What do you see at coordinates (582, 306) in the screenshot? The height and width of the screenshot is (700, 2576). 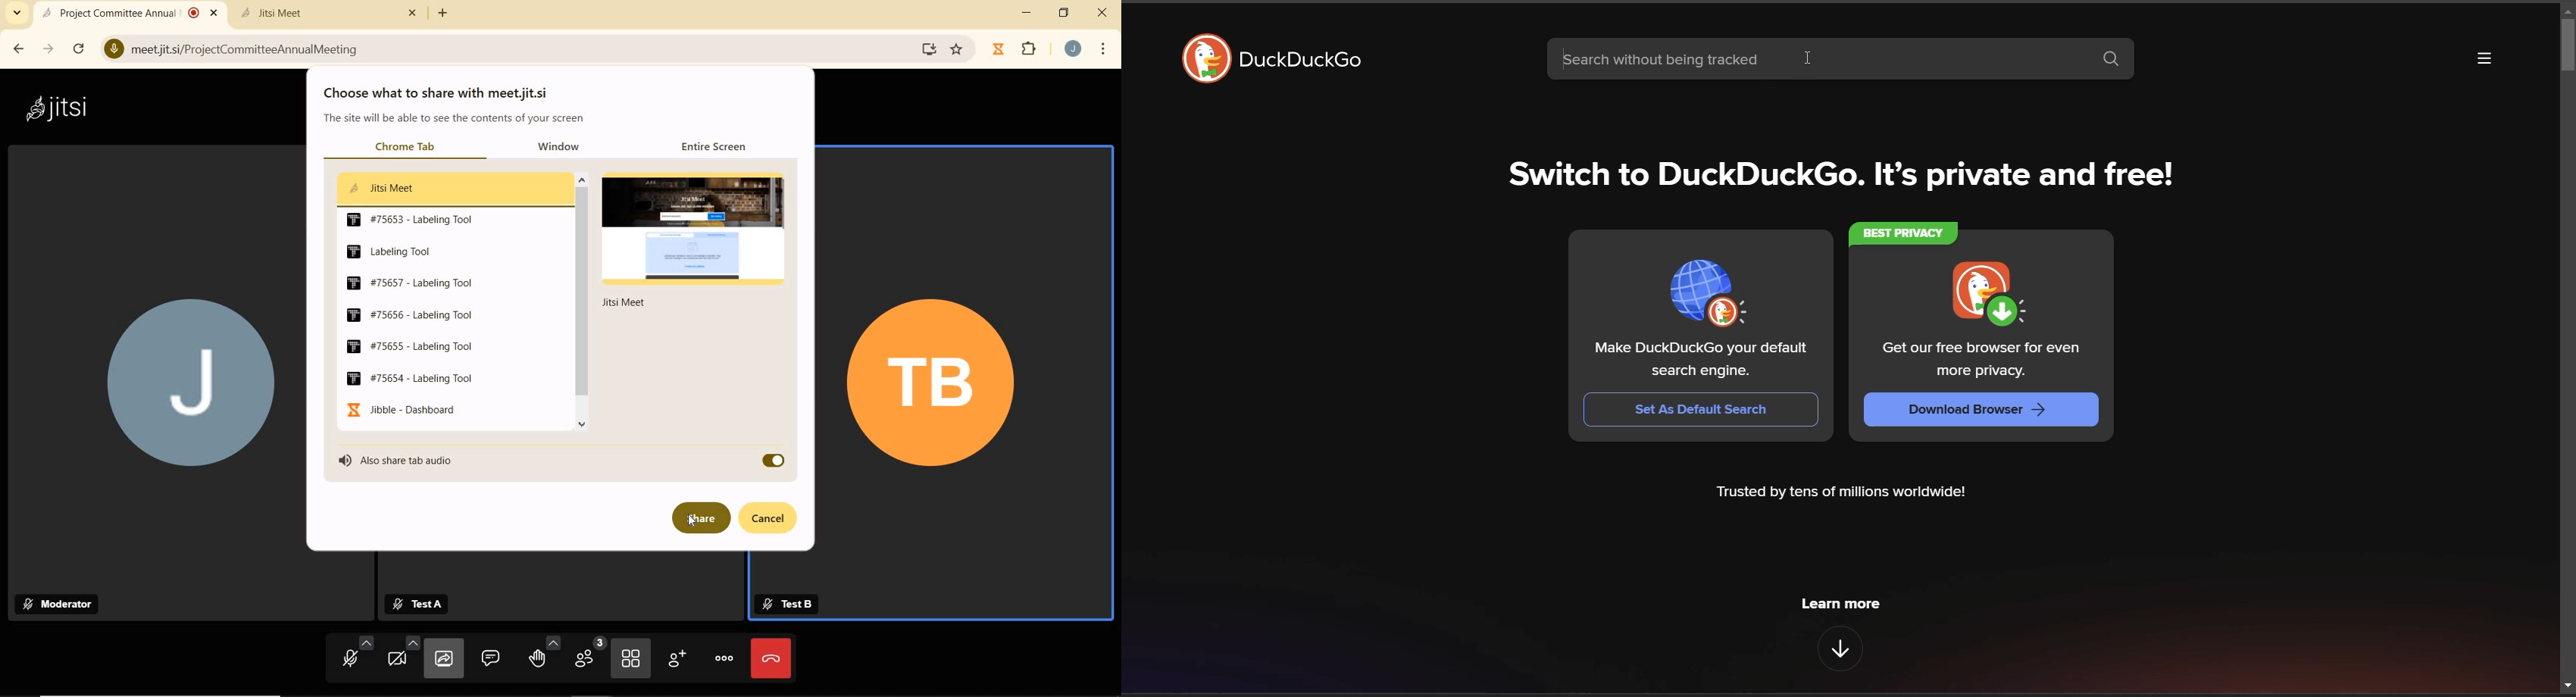 I see `SCROLL BAR` at bounding box center [582, 306].